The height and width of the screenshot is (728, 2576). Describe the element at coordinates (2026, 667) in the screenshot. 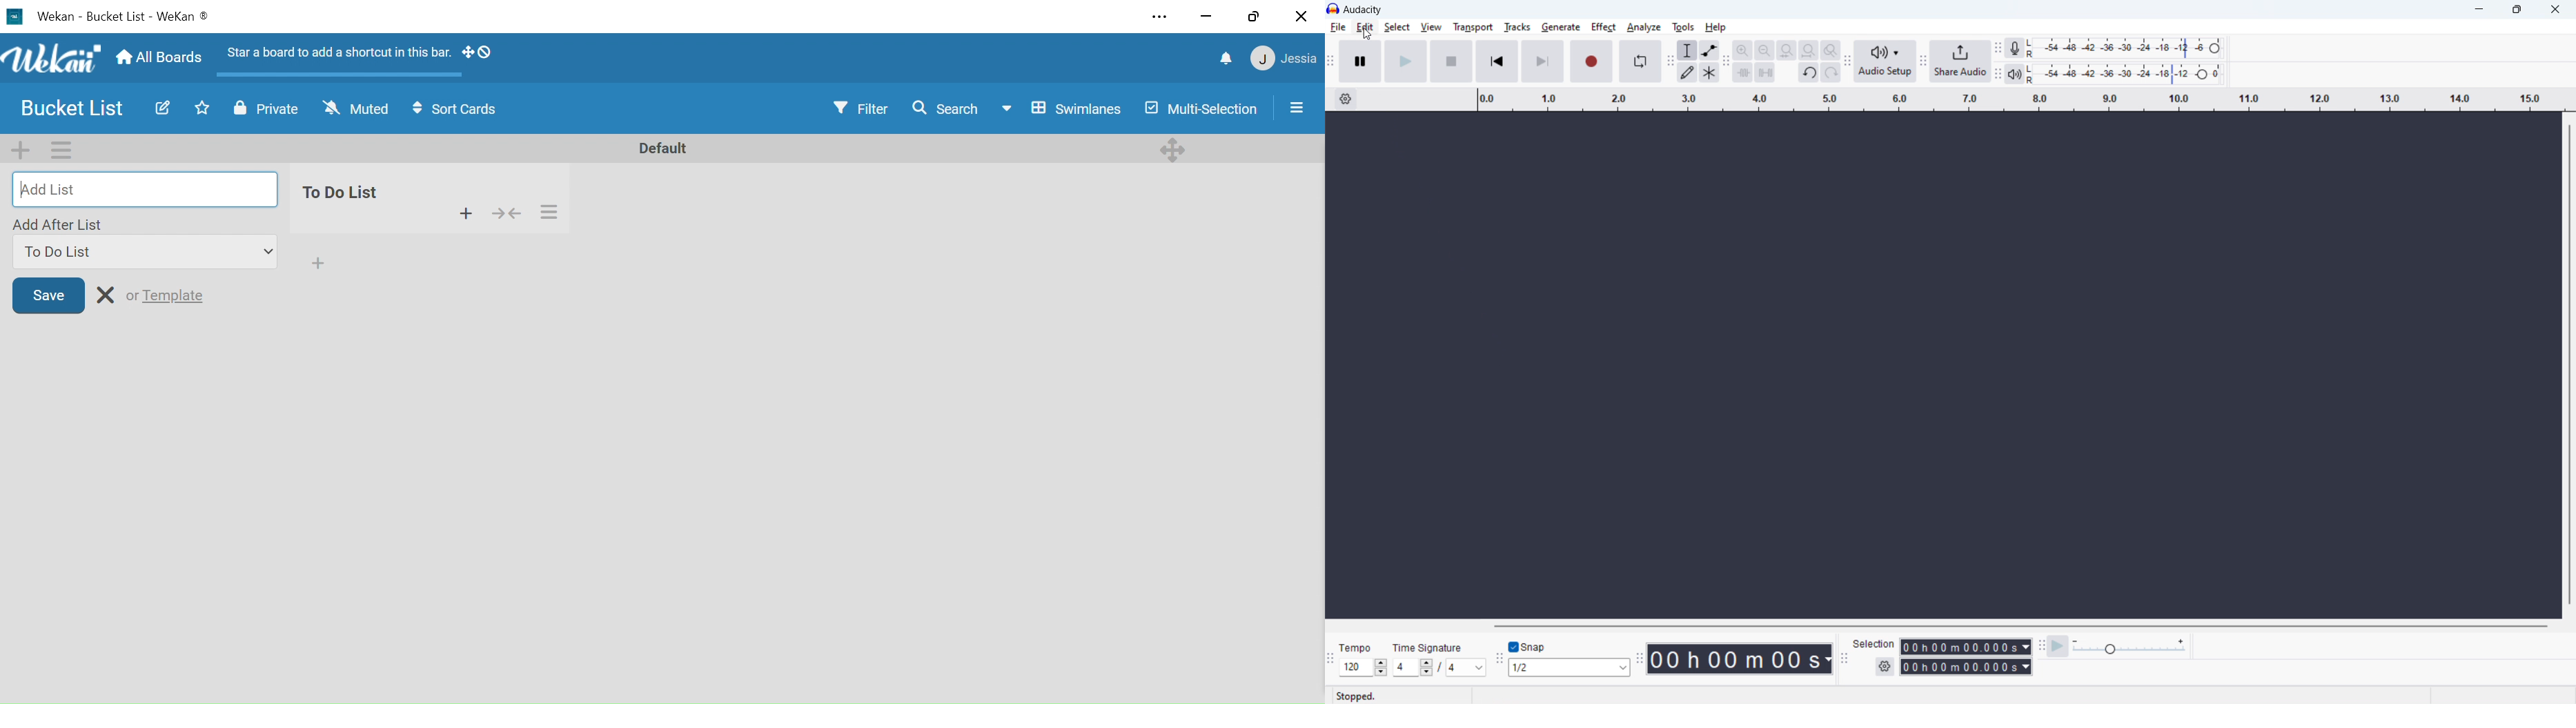

I see `Duration measurement` at that location.